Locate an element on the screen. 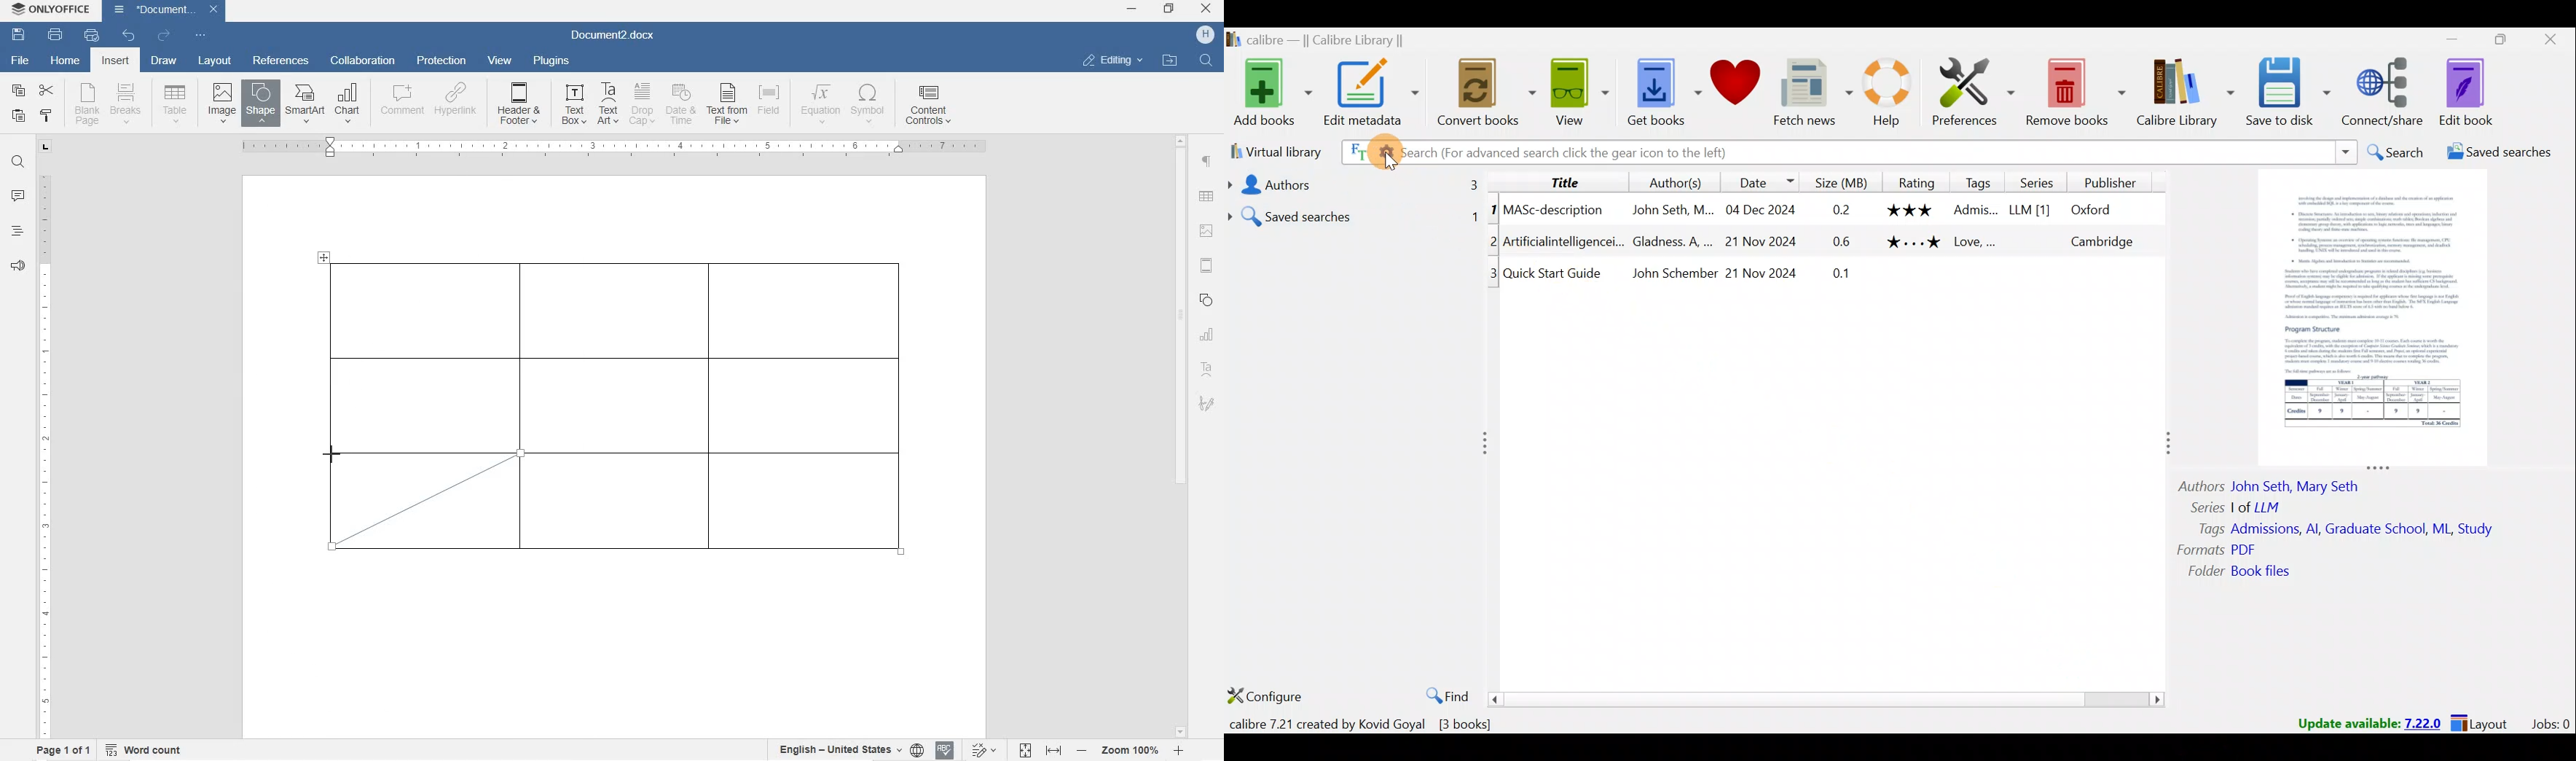  Author(s) is located at coordinates (1679, 180).